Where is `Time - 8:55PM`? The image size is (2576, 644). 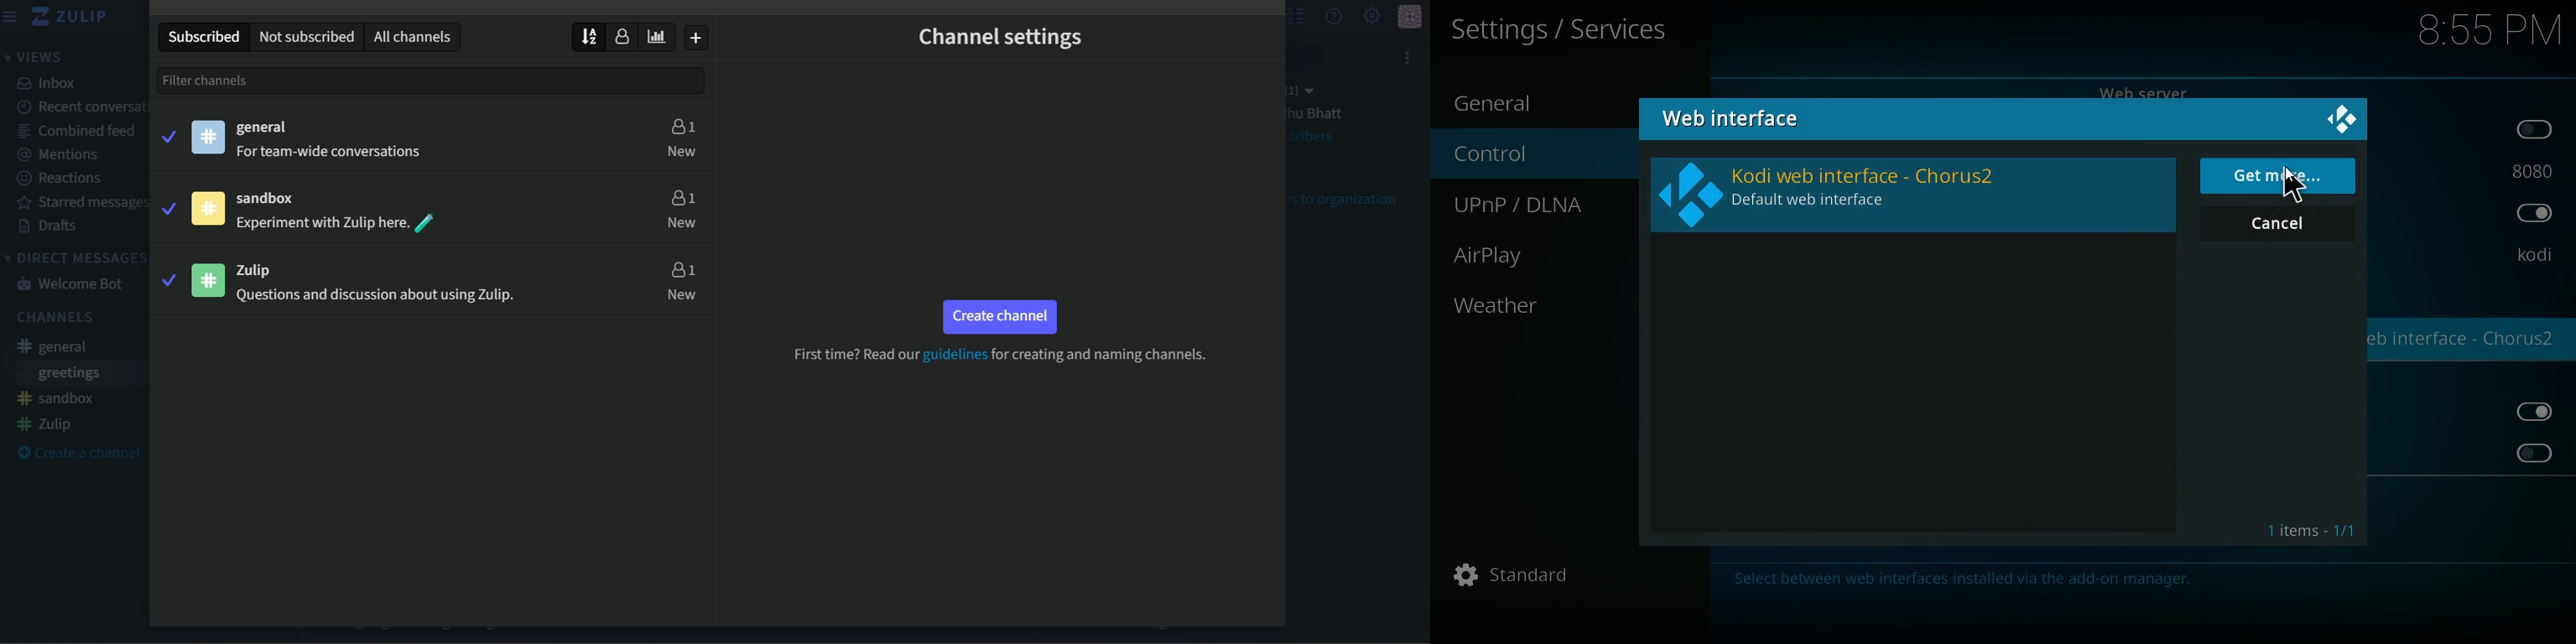 Time - 8:55PM is located at coordinates (2490, 31).